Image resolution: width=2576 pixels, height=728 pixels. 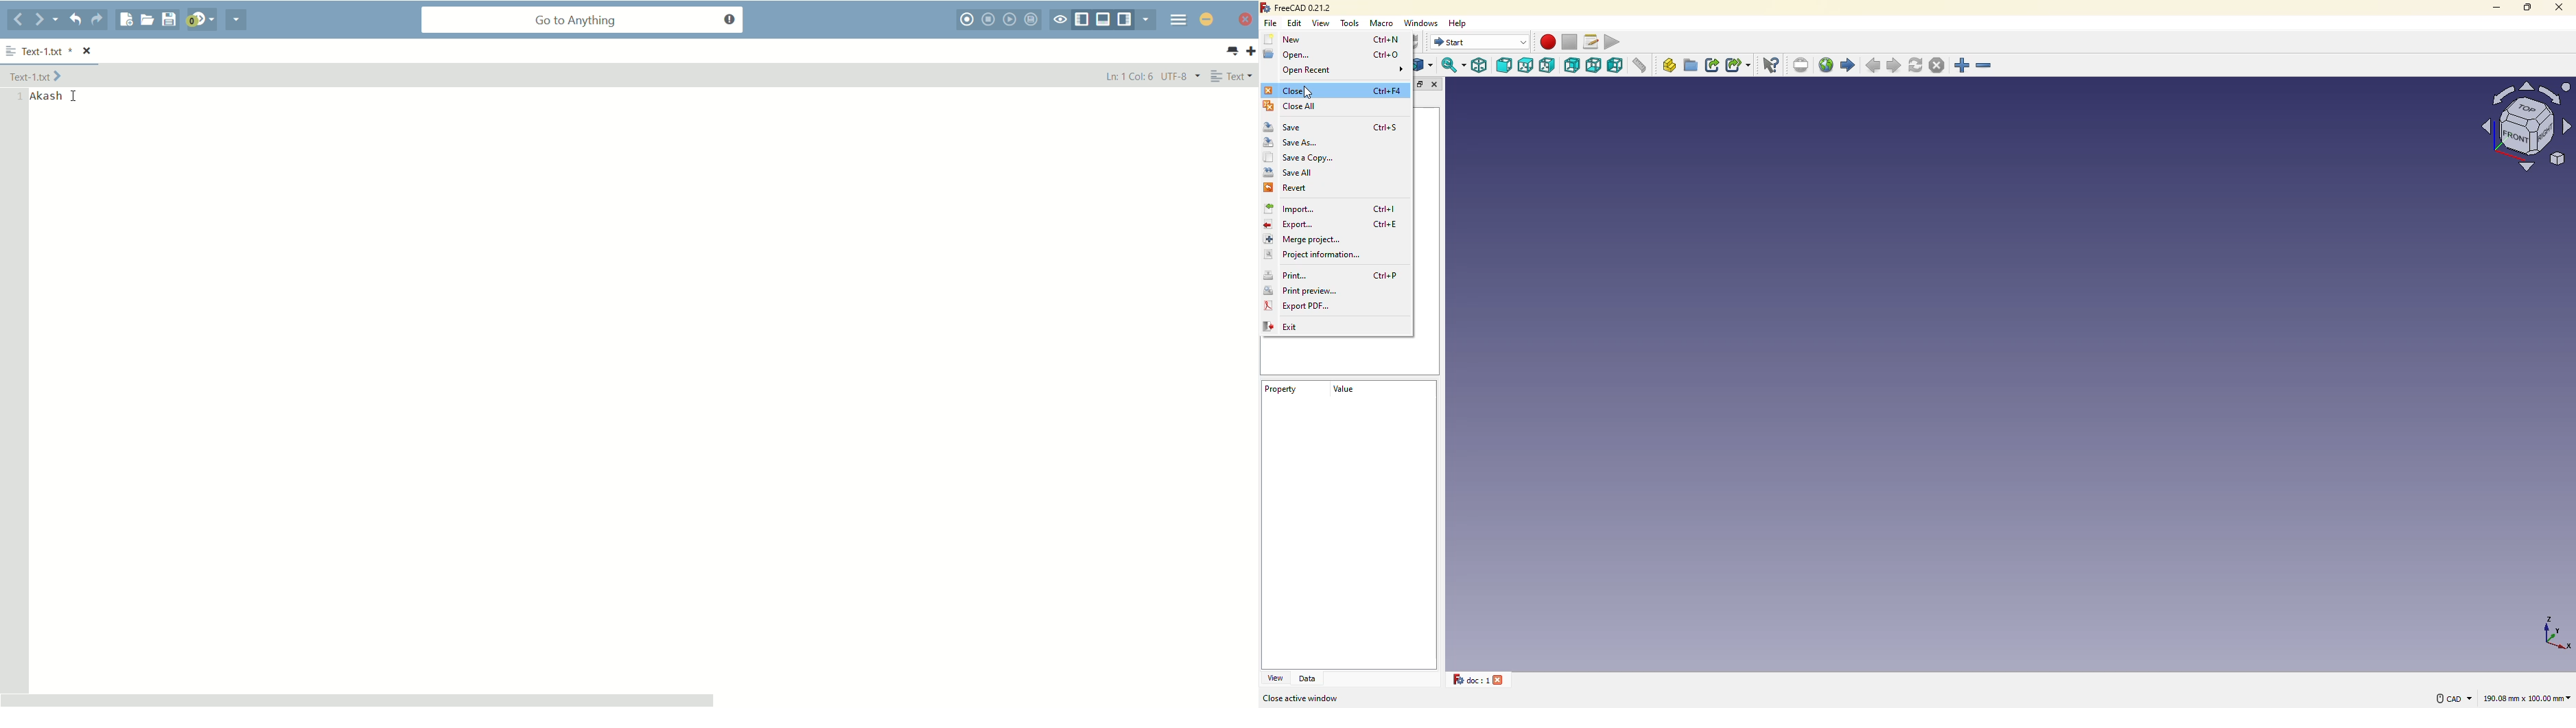 I want to click on save all, so click(x=1289, y=172).